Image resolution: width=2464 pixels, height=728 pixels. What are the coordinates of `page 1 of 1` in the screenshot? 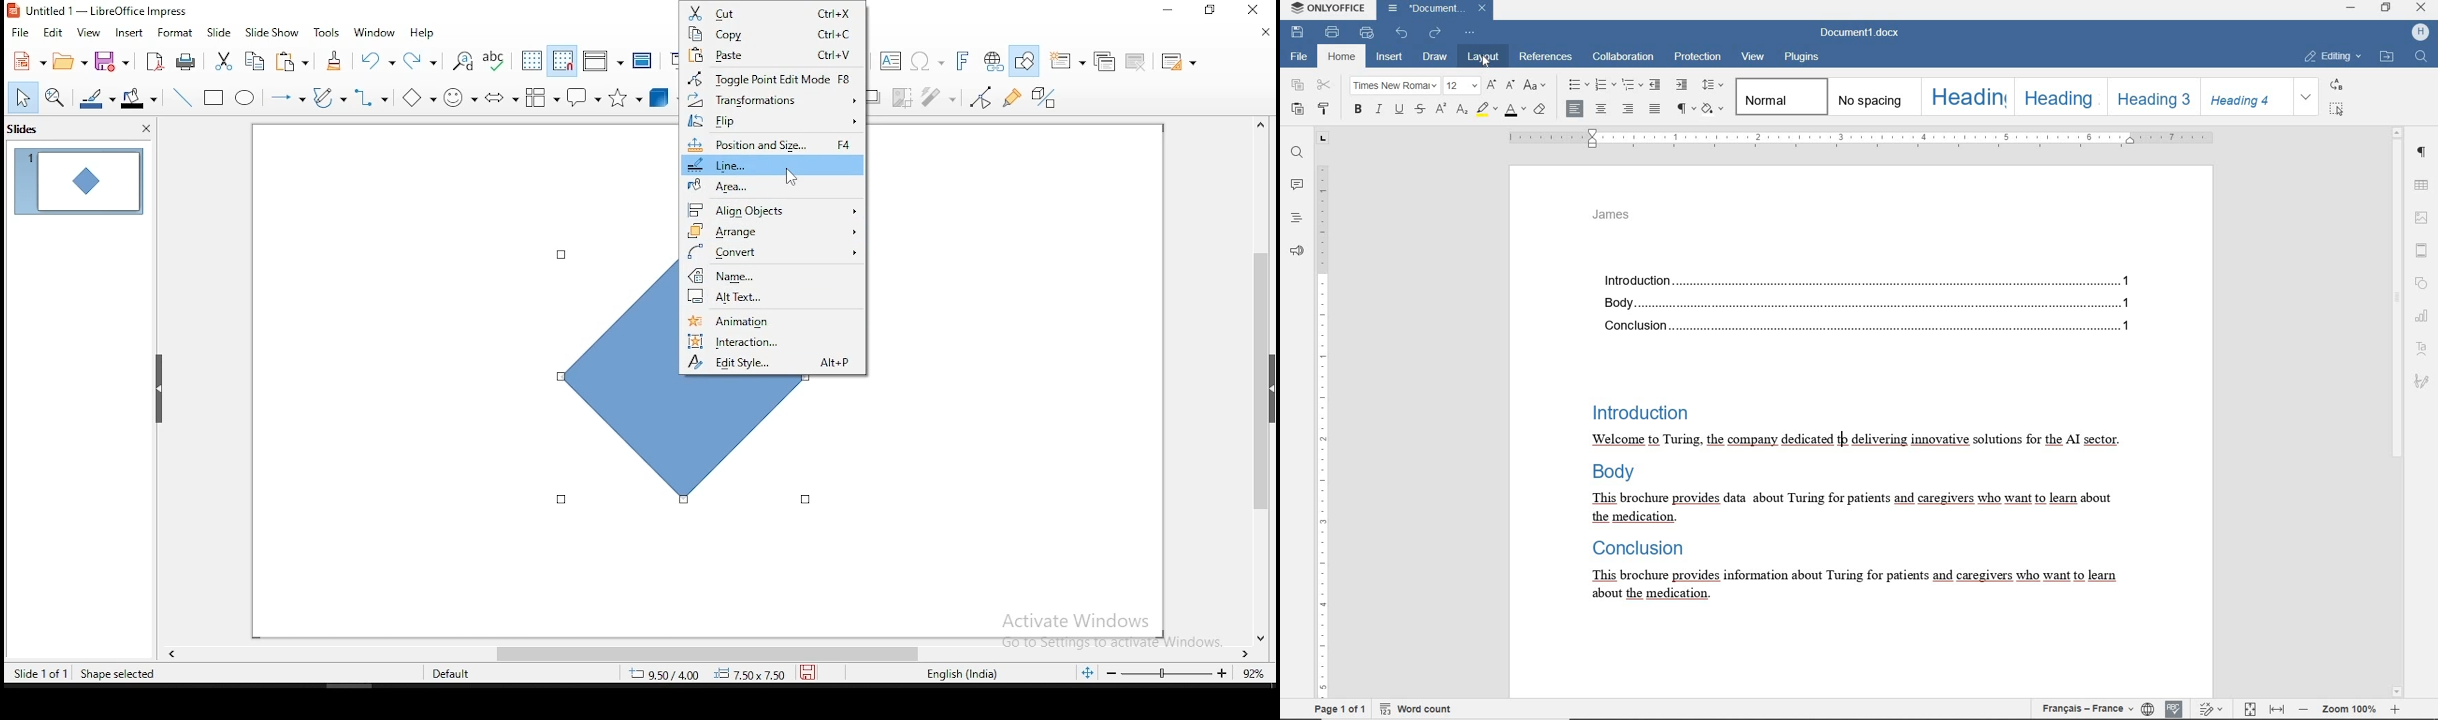 It's located at (1339, 709).